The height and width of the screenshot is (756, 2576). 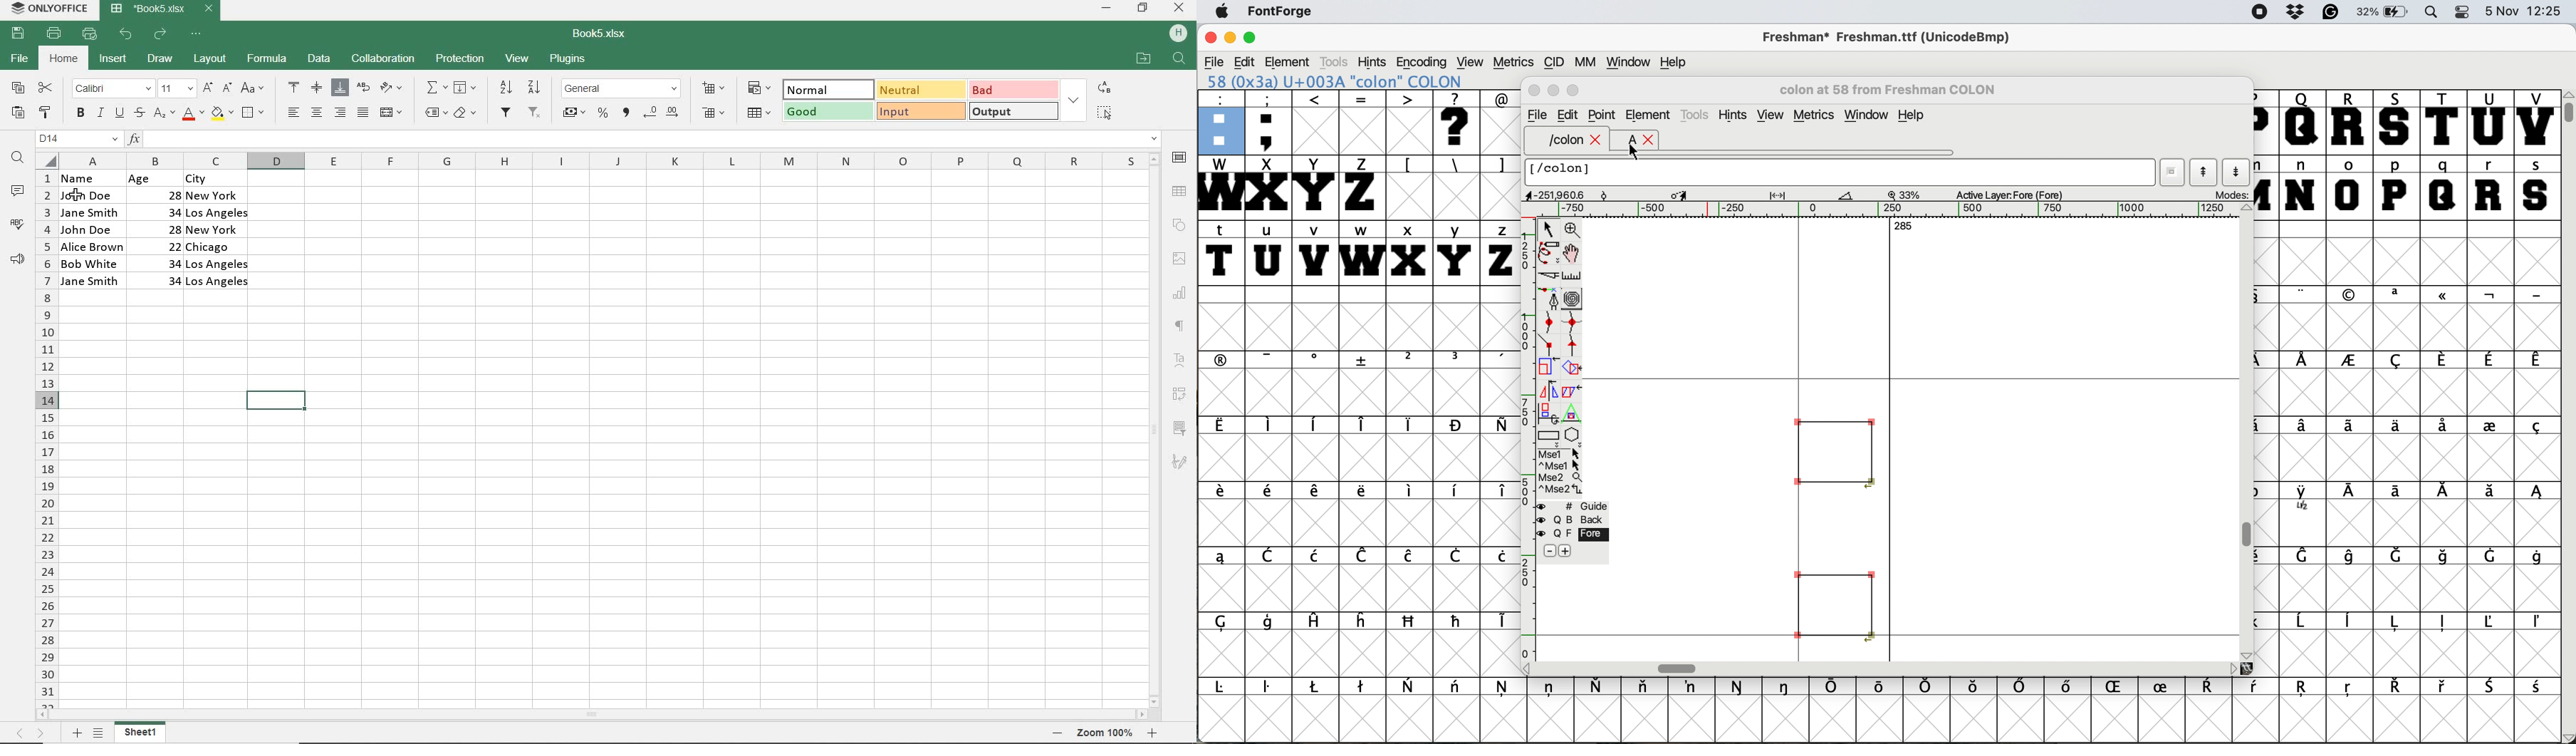 I want to click on symbol, so click(x=2442, y=360).